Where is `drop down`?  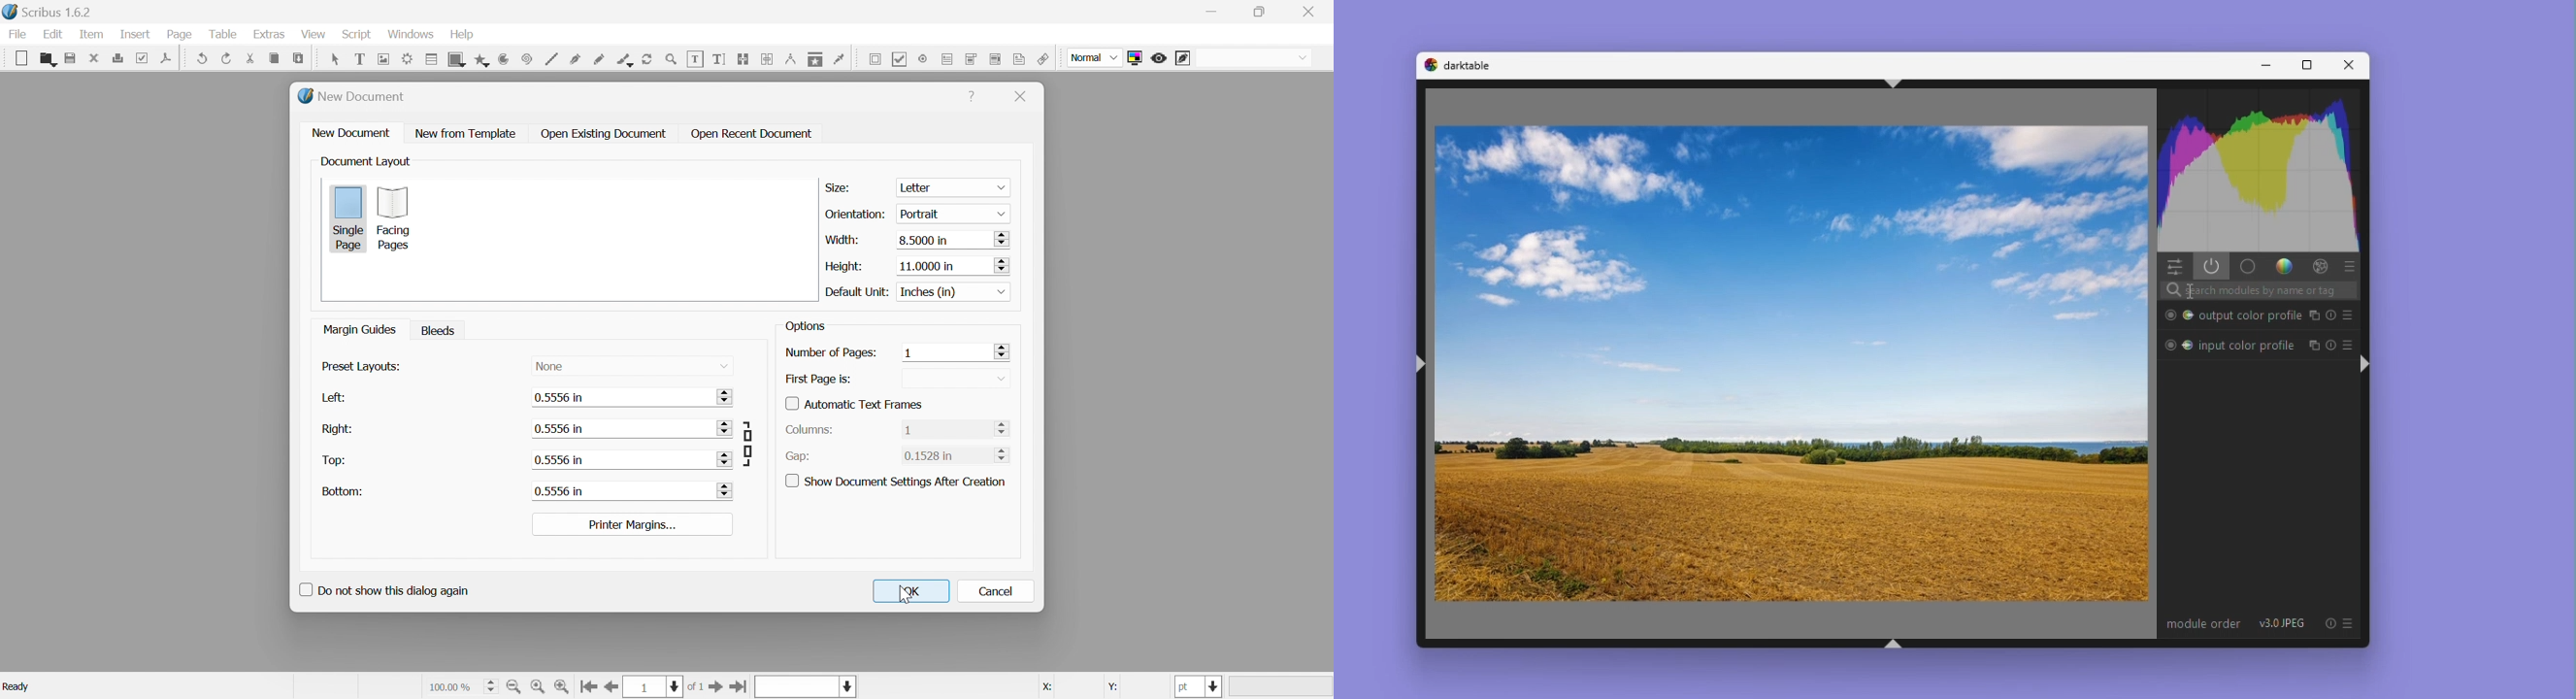
drop down is located at coordinates (724, 366).